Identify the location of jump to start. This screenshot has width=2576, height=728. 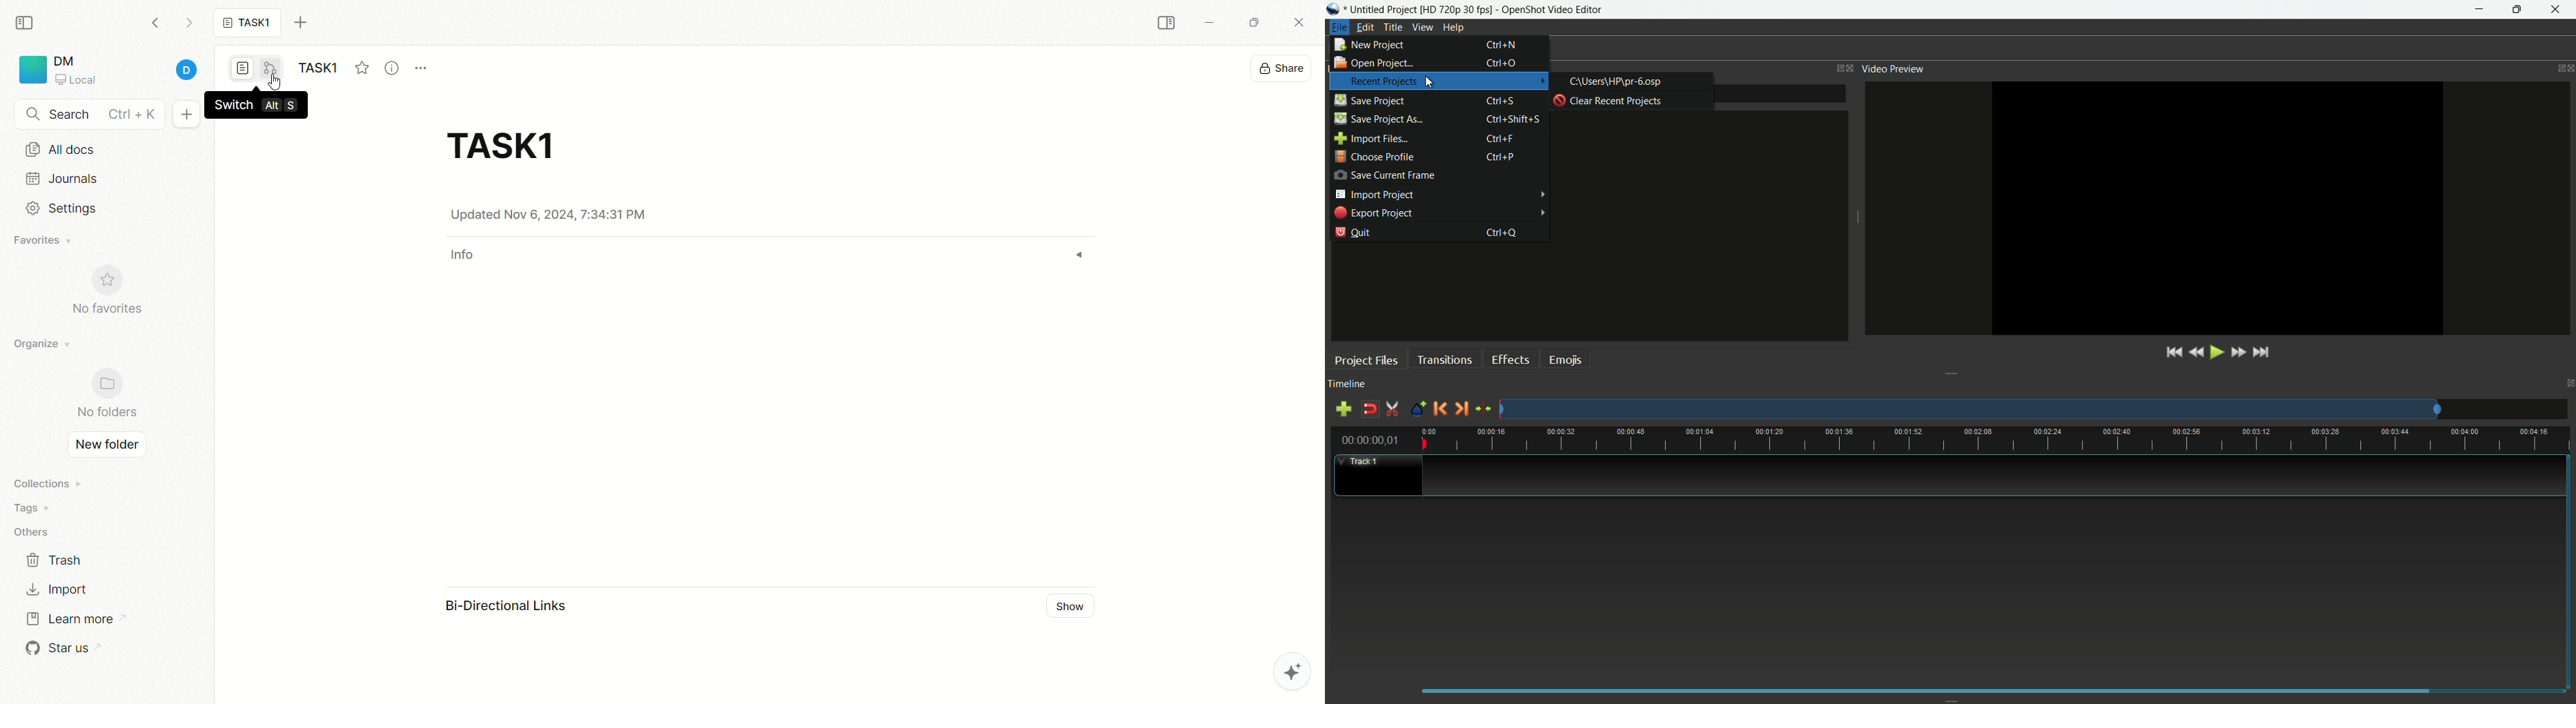
(2173, 353).